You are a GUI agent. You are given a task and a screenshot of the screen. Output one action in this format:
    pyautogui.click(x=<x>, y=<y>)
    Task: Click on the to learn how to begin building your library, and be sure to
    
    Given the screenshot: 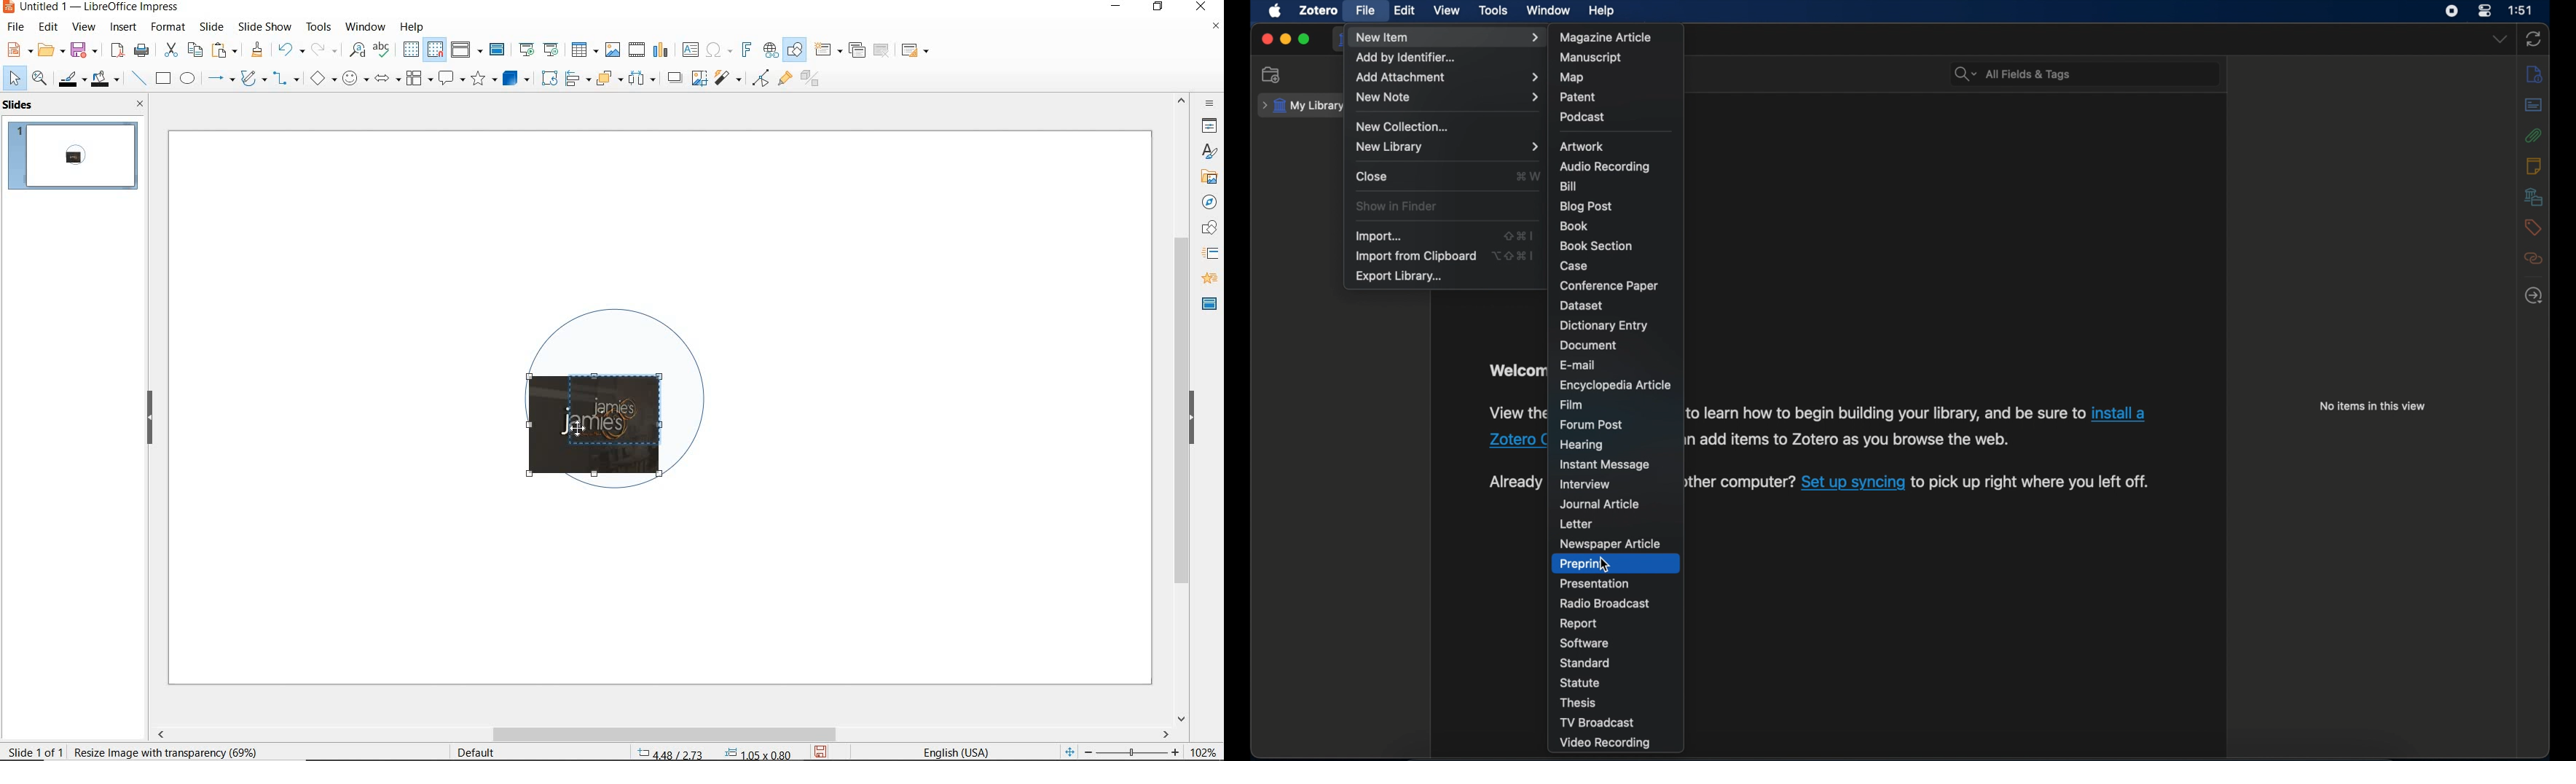 What is the action you would take?
    pyautogui.click(x=1886, y=413)
    